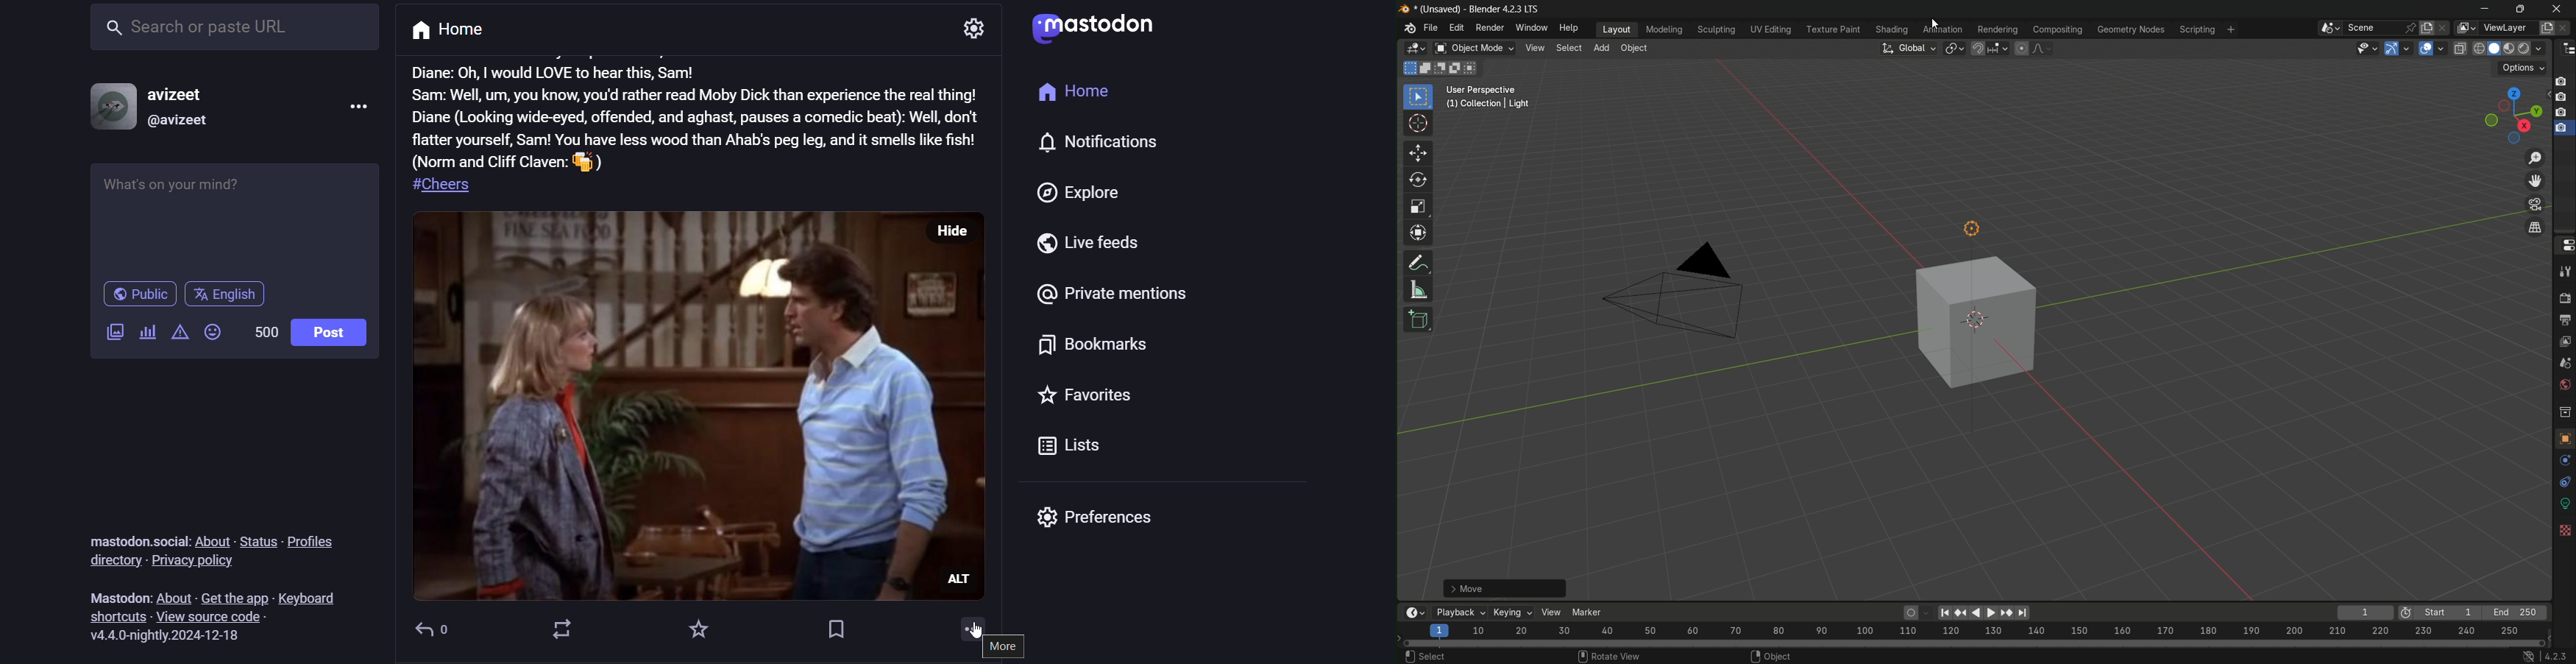 The image size is (2576, 672). I want to click on camera, so click(1670, 299).